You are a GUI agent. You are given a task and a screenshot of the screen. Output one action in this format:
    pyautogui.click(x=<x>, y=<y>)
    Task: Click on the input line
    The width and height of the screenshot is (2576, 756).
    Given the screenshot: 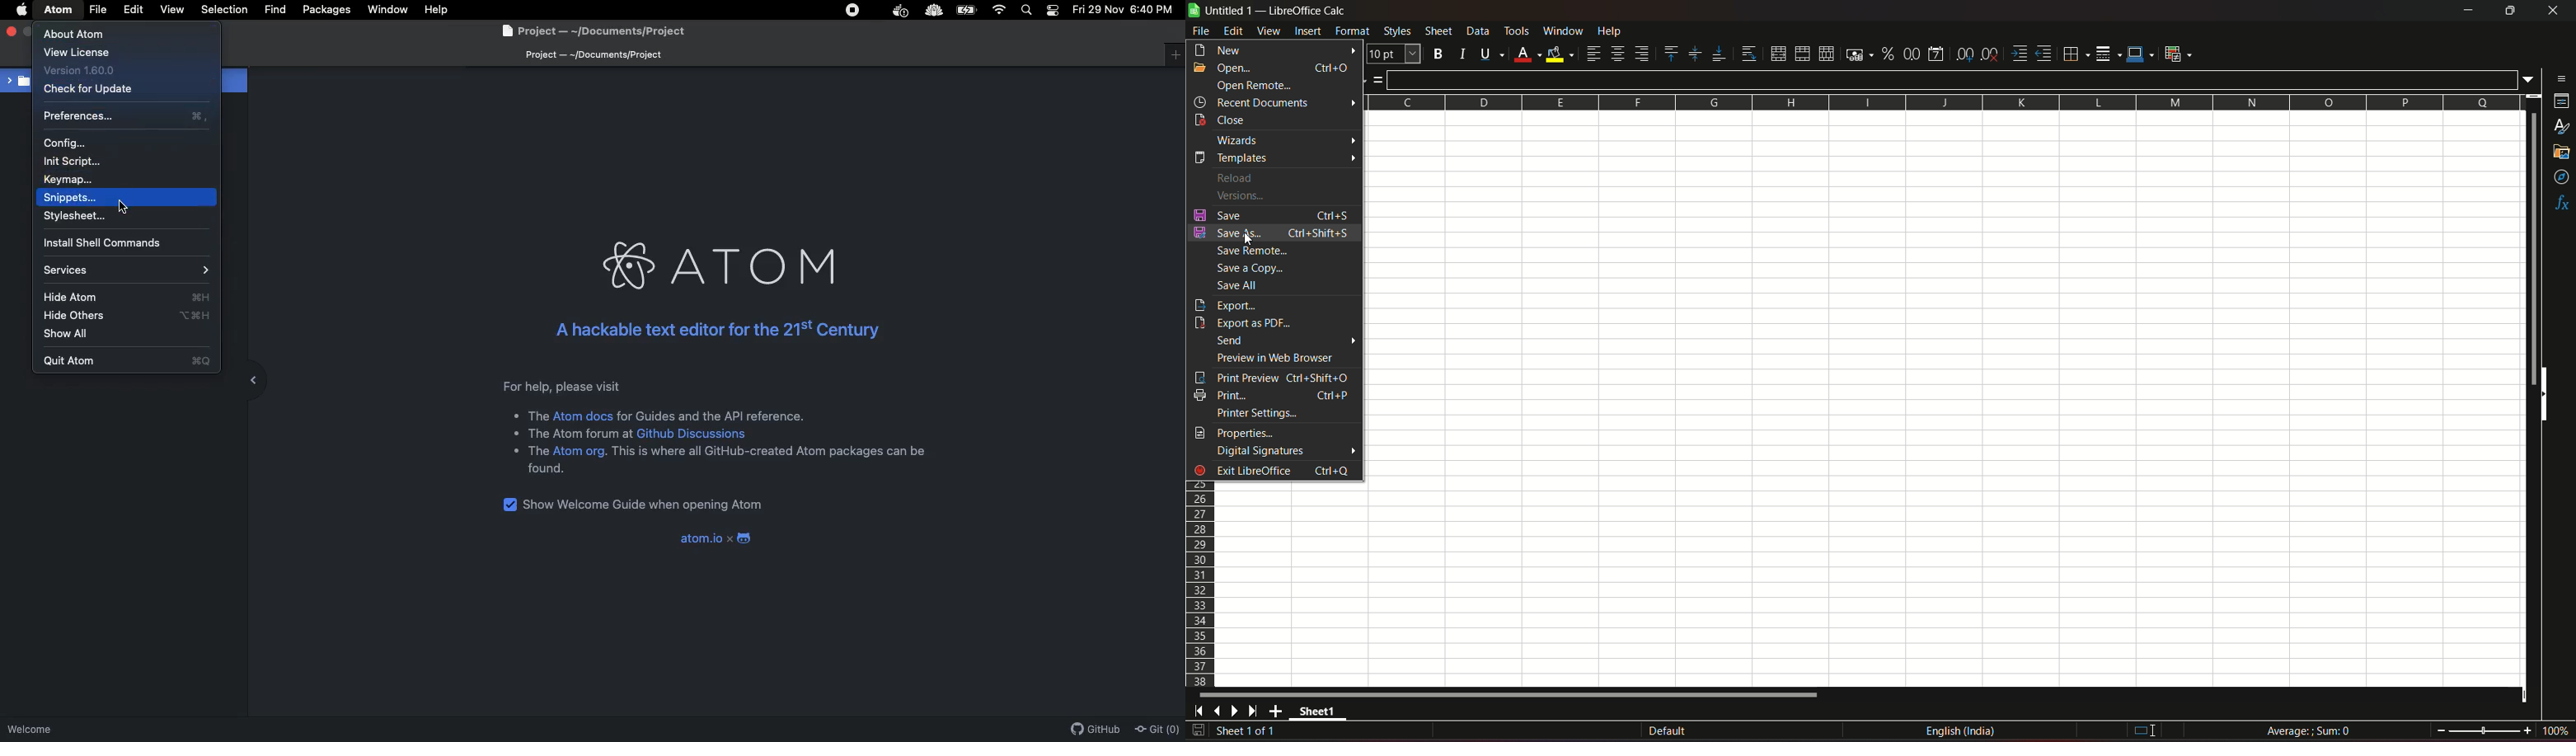 What is the action you would take?
    pyautogui.click(x=1953, y=78)
    